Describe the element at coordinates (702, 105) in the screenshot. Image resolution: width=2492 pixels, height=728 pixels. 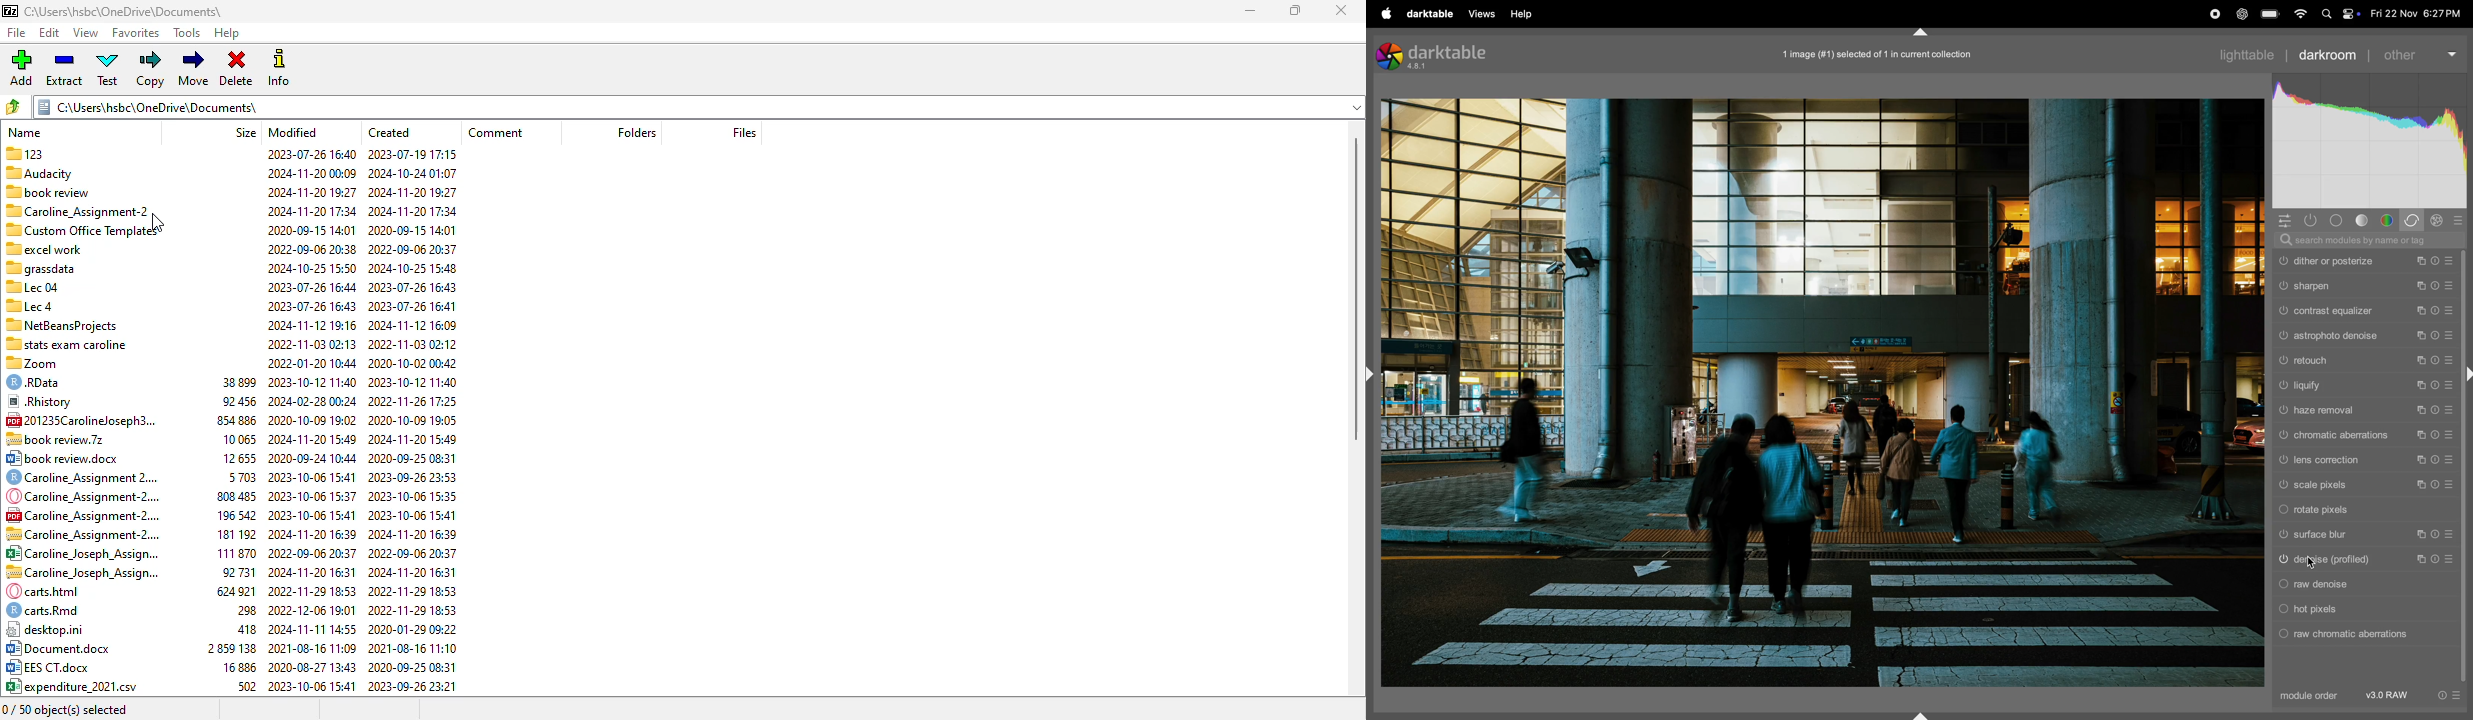
I see `i C\Users\hsbc\OneDrive\Documents\` at that location.